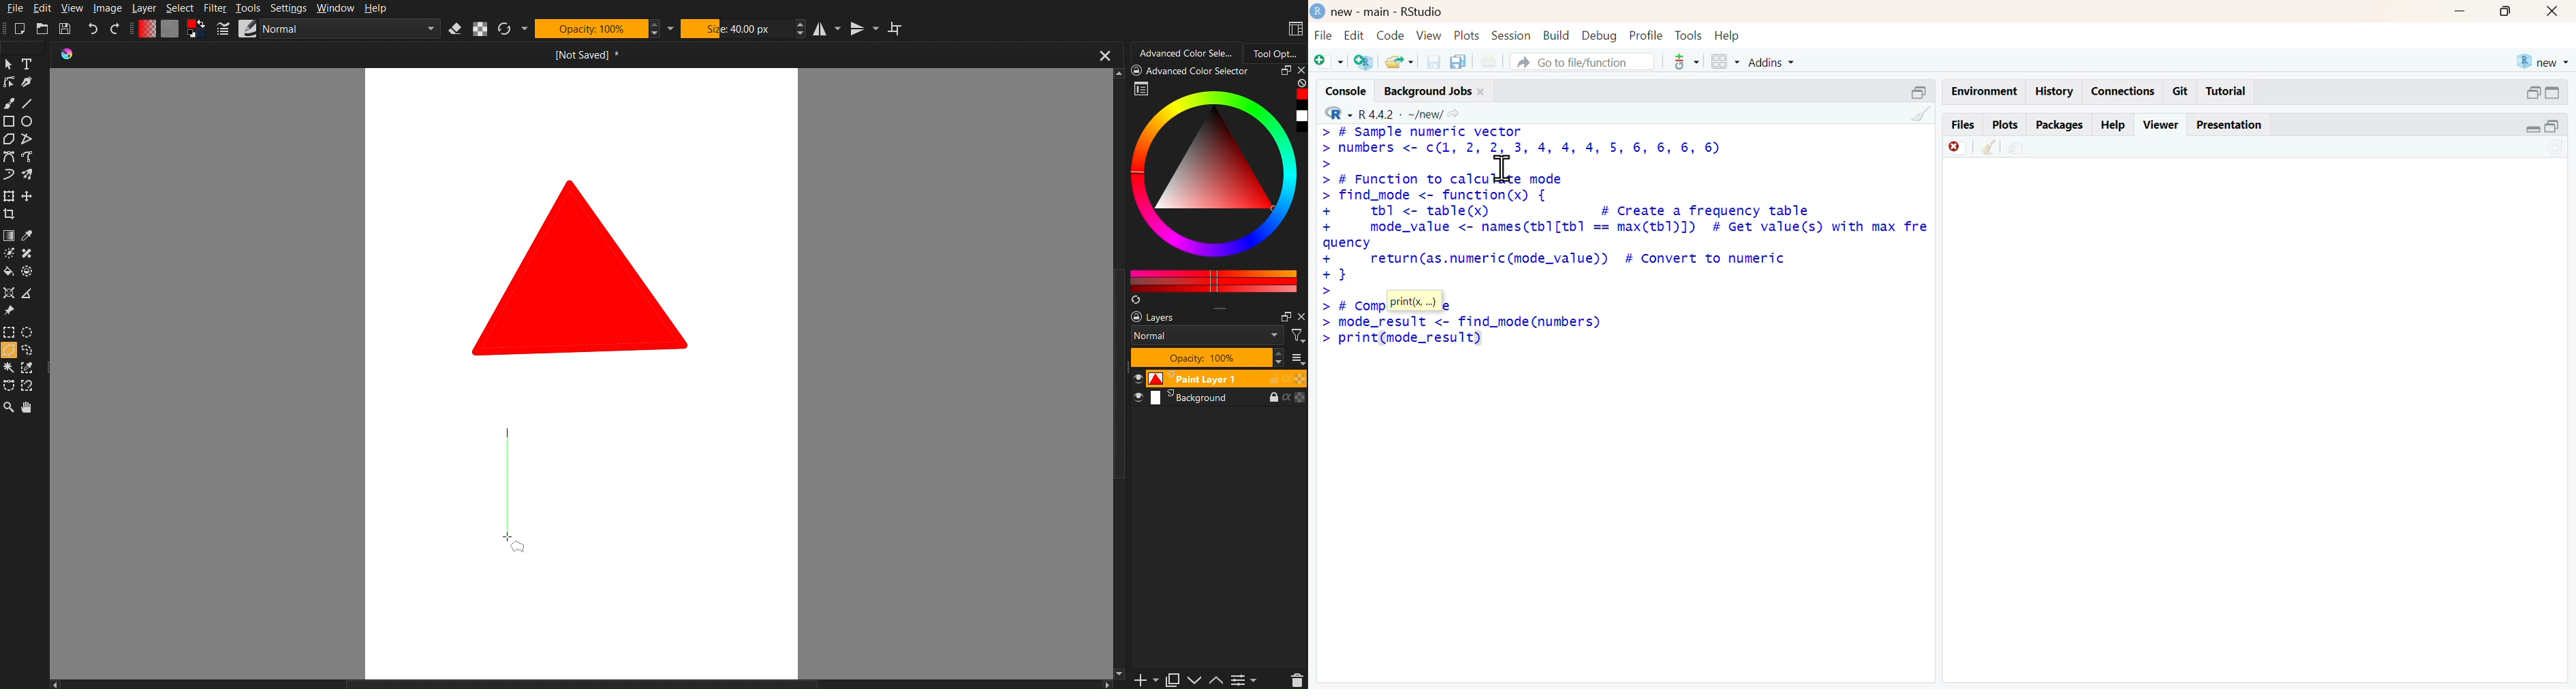  I want to click on > # Sample numeric vector> numbers <- c(l, 2, 2, 3, 4, 4, 4, 5, 6, 6, 6, 6), so click(1522, 148).